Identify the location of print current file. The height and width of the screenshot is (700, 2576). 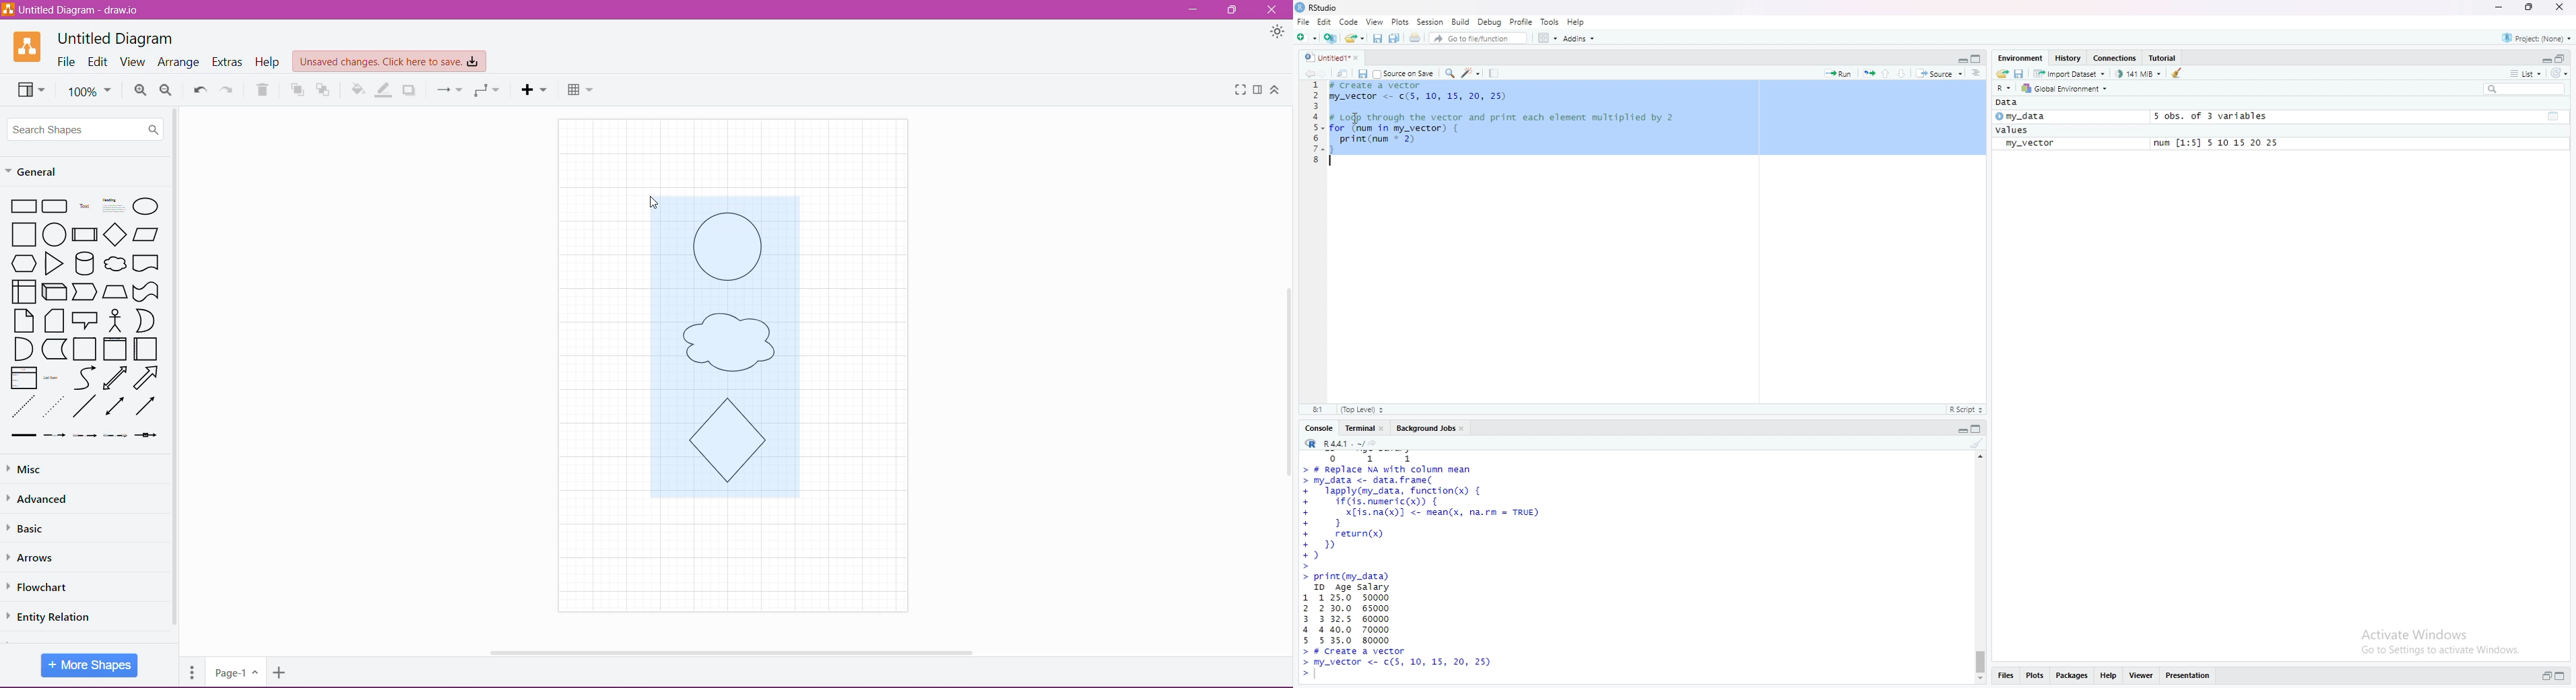
(1415, 39).